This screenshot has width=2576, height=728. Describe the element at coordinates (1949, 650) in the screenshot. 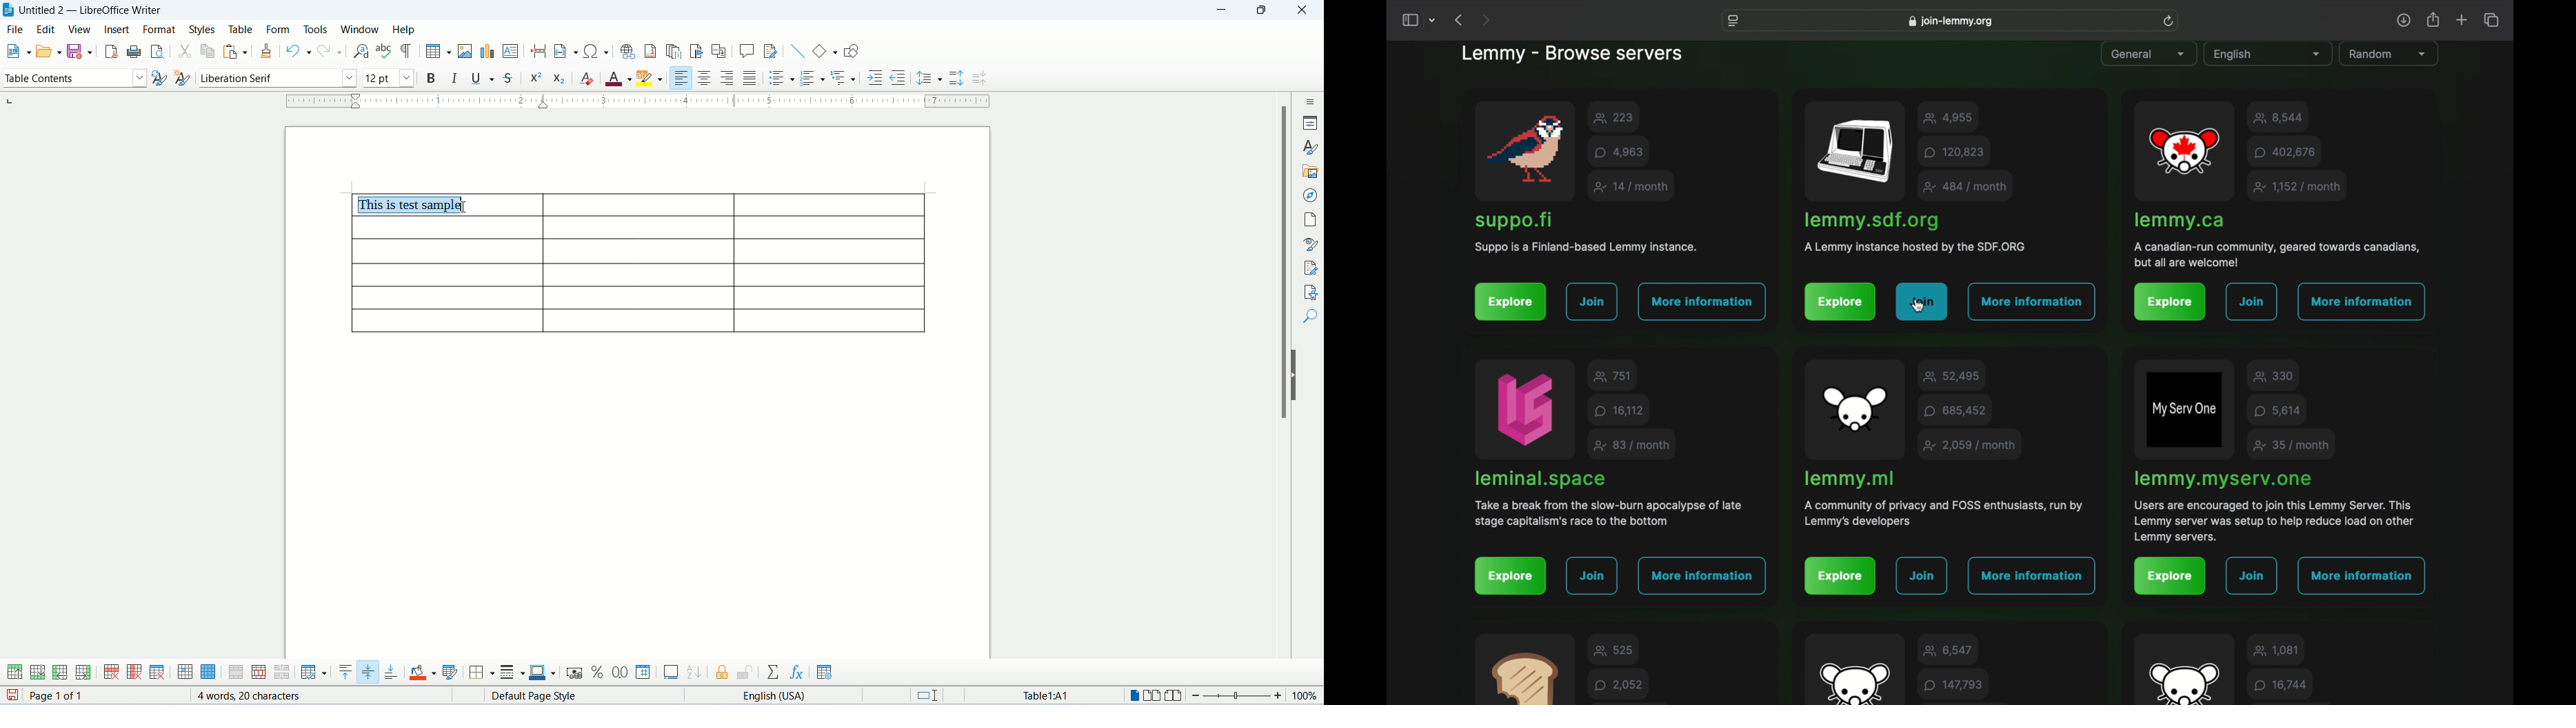

I see `participants` at that location.